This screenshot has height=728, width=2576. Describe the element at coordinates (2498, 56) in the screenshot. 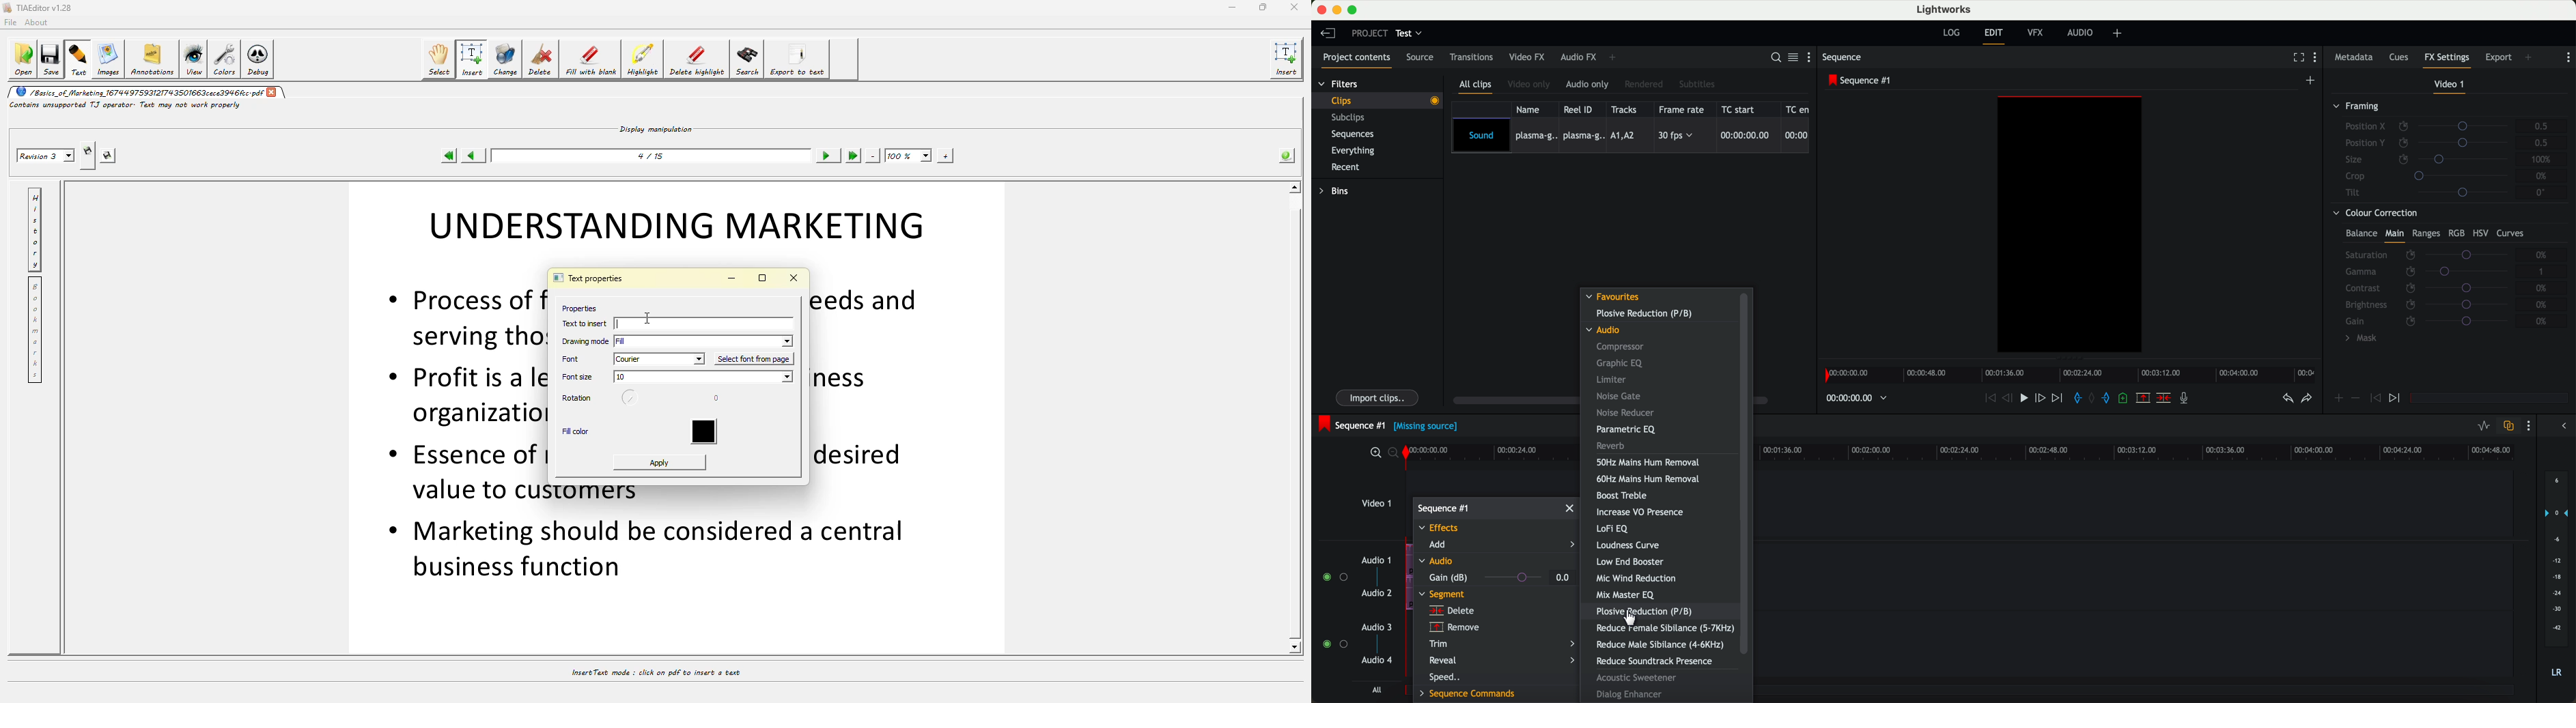

I see `export` at that location.